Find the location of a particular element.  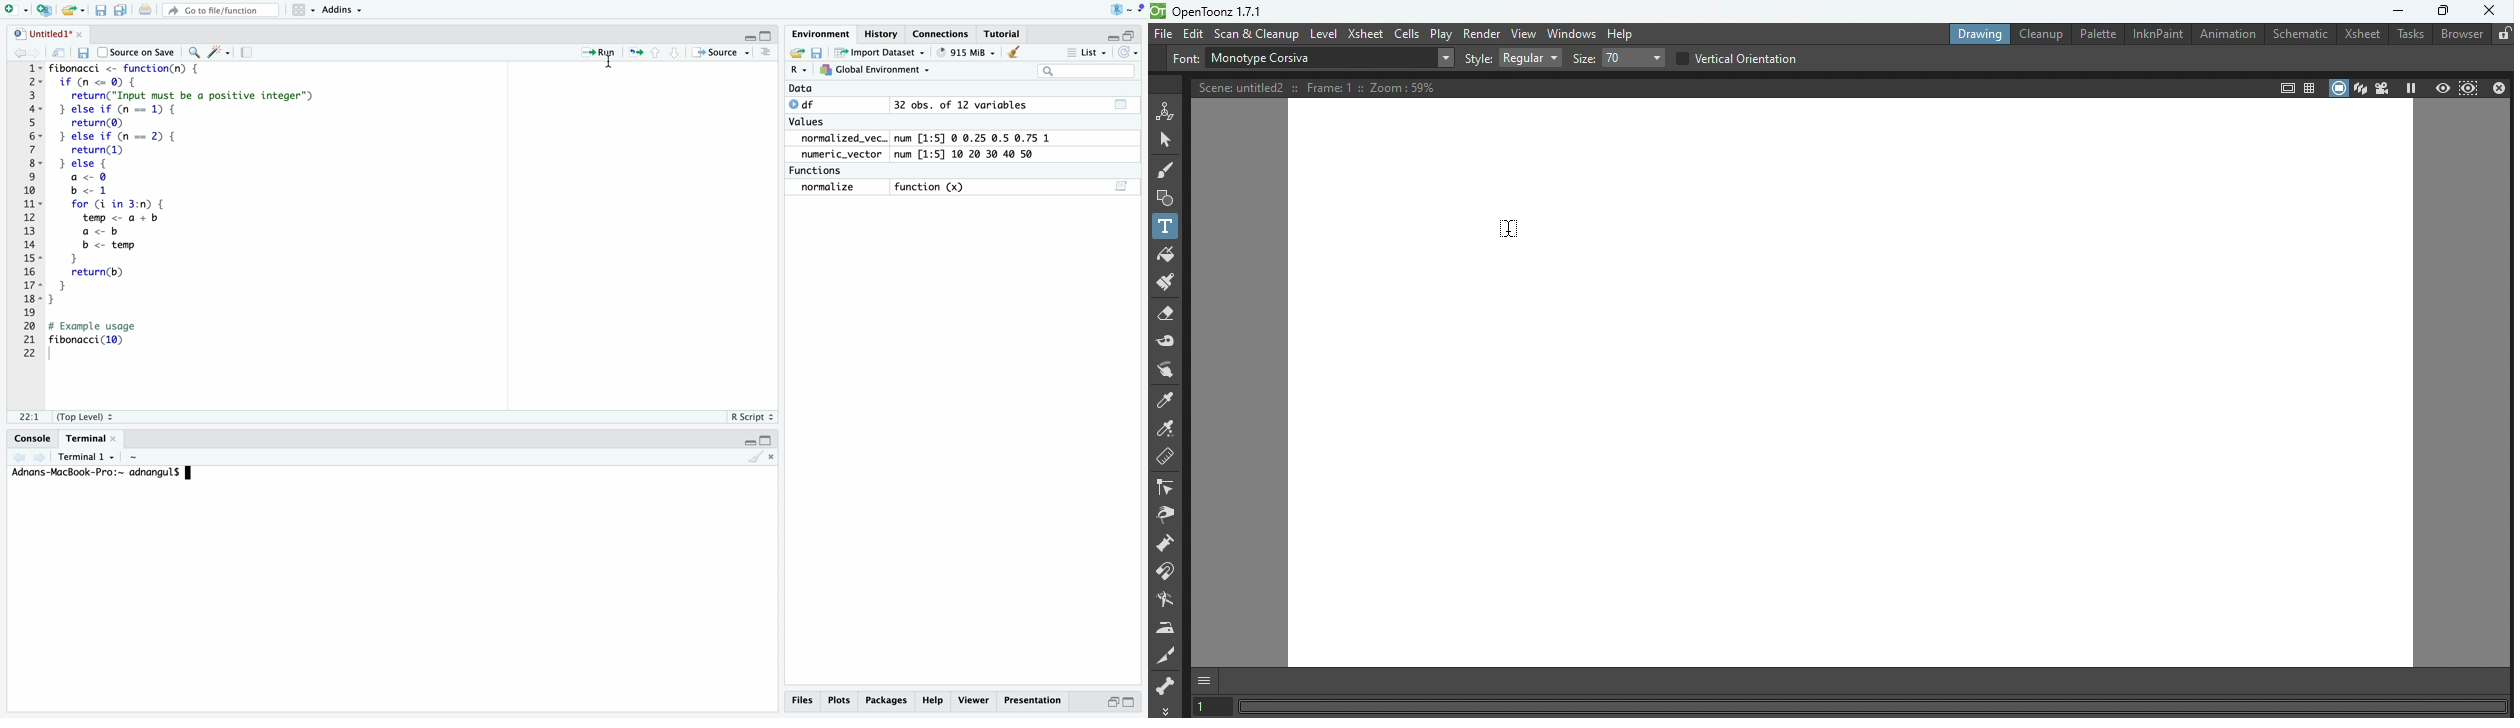

go back to the previous source location is located at coordinates (12, 53).